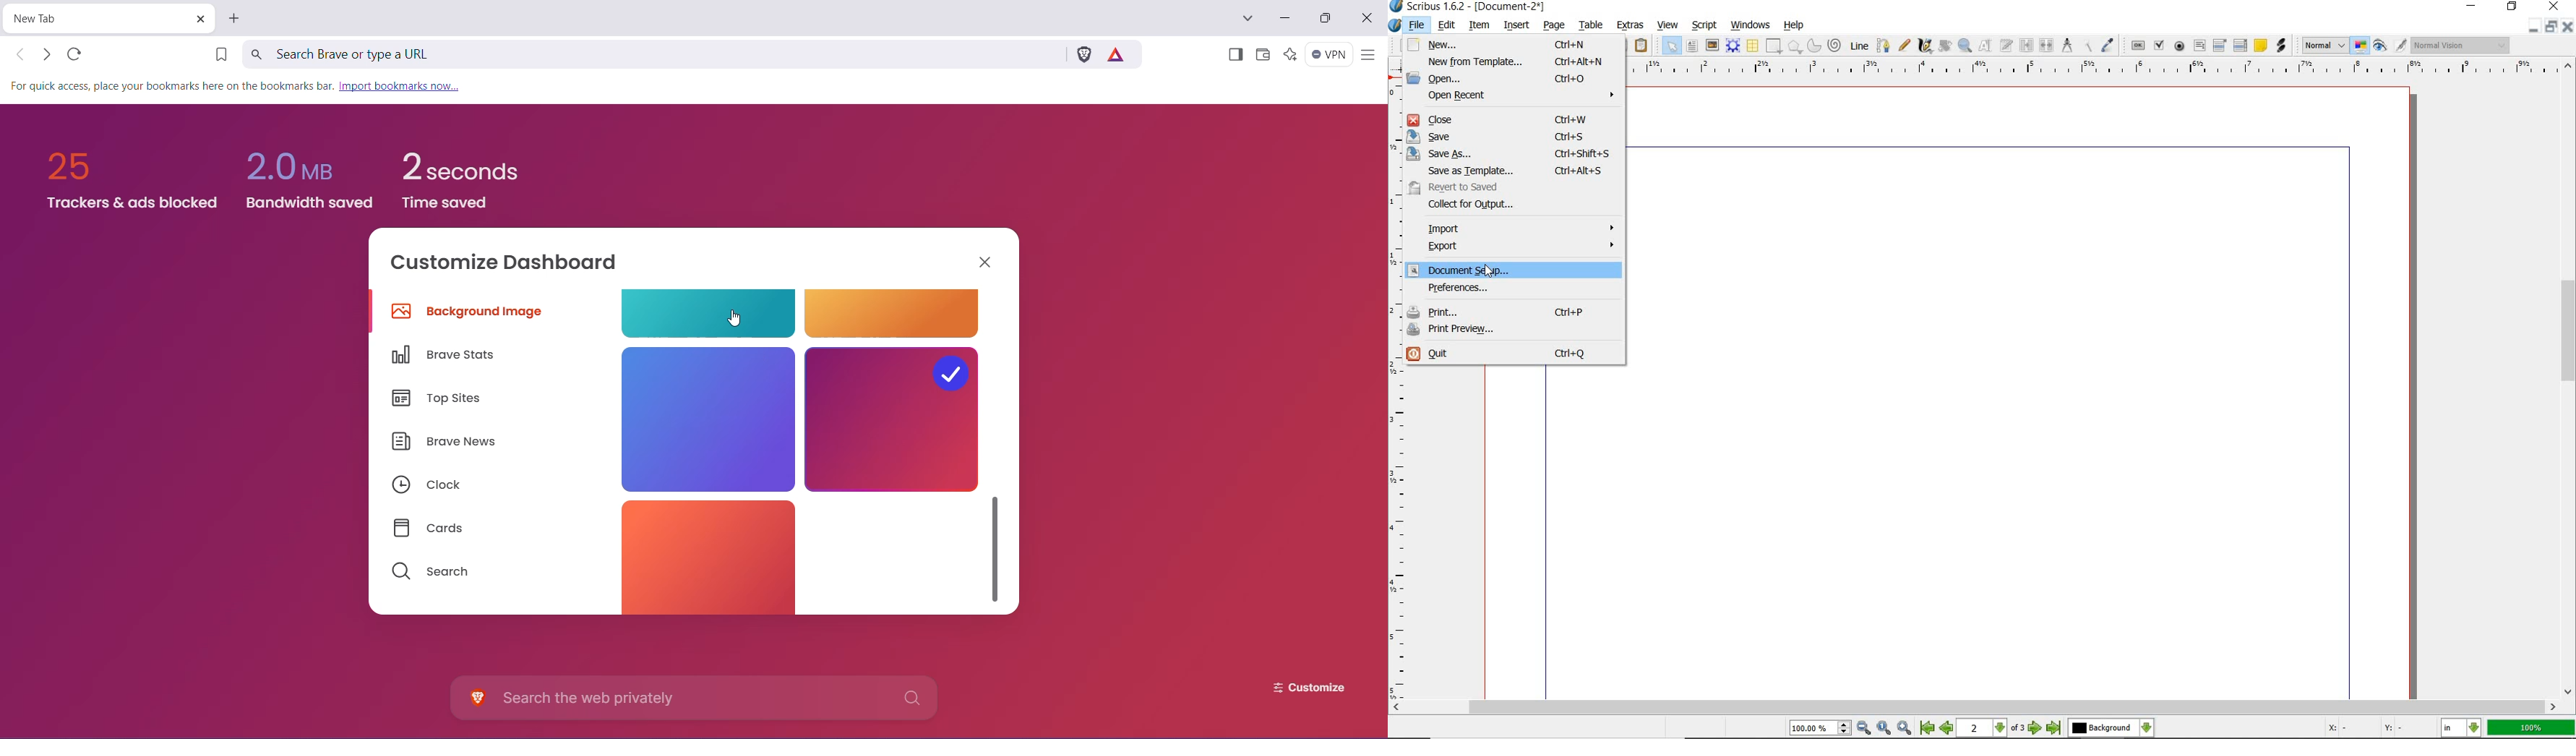  I want to click on rotate item, so click(1945, 45).